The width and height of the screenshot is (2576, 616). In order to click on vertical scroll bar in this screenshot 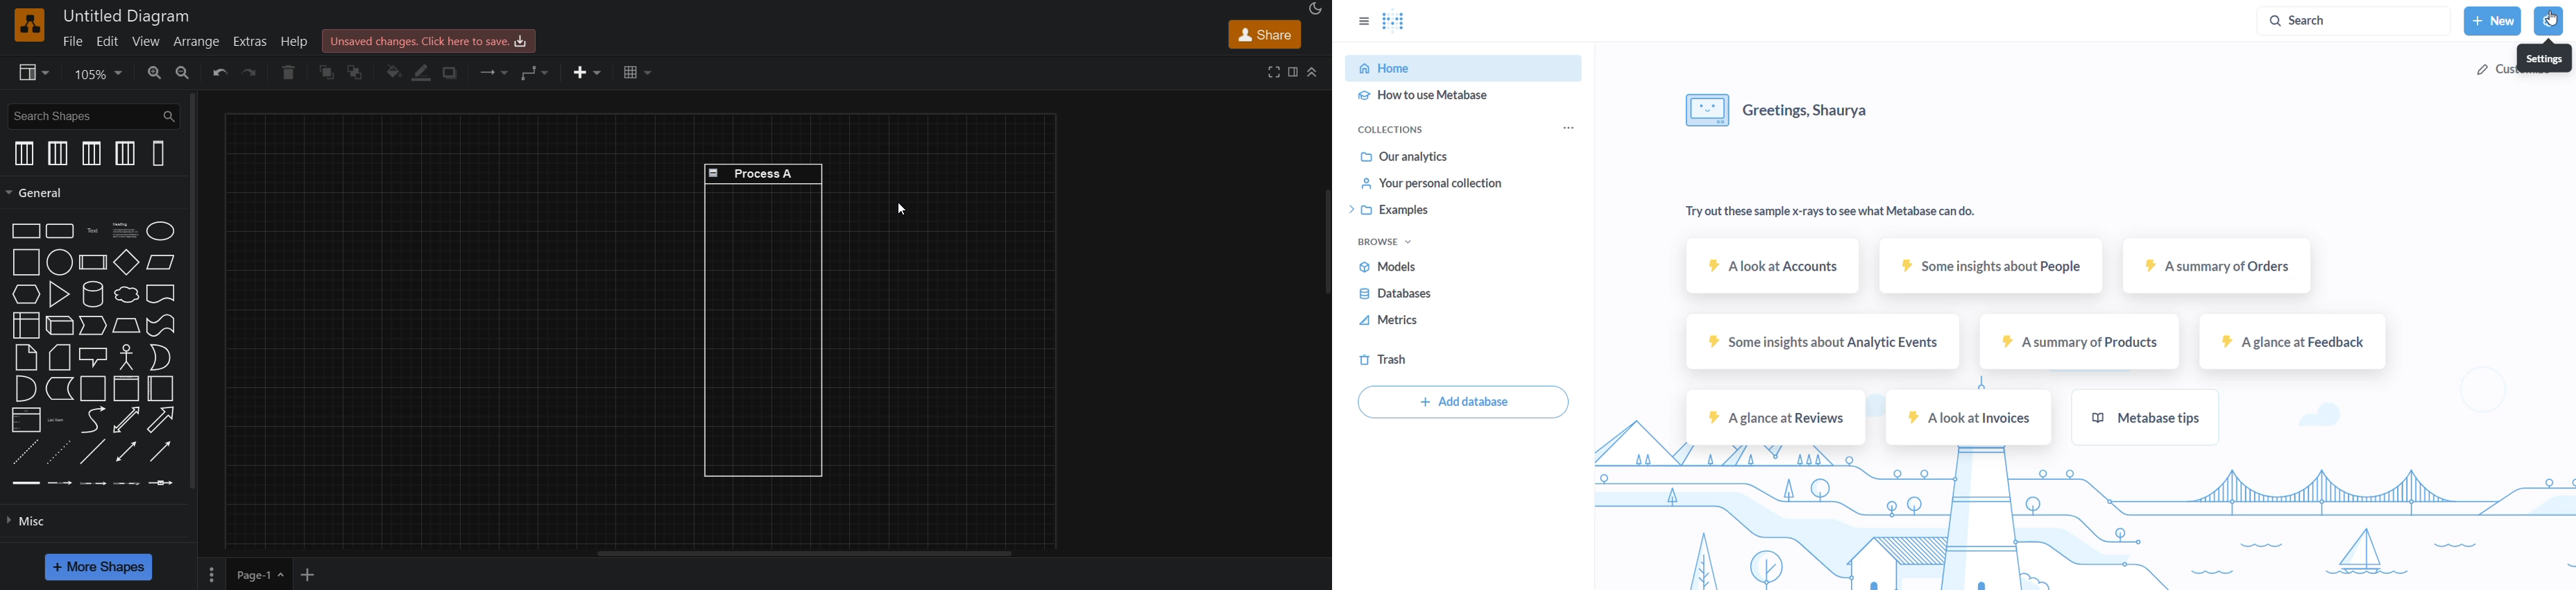, I will do `click(198, 291)`.